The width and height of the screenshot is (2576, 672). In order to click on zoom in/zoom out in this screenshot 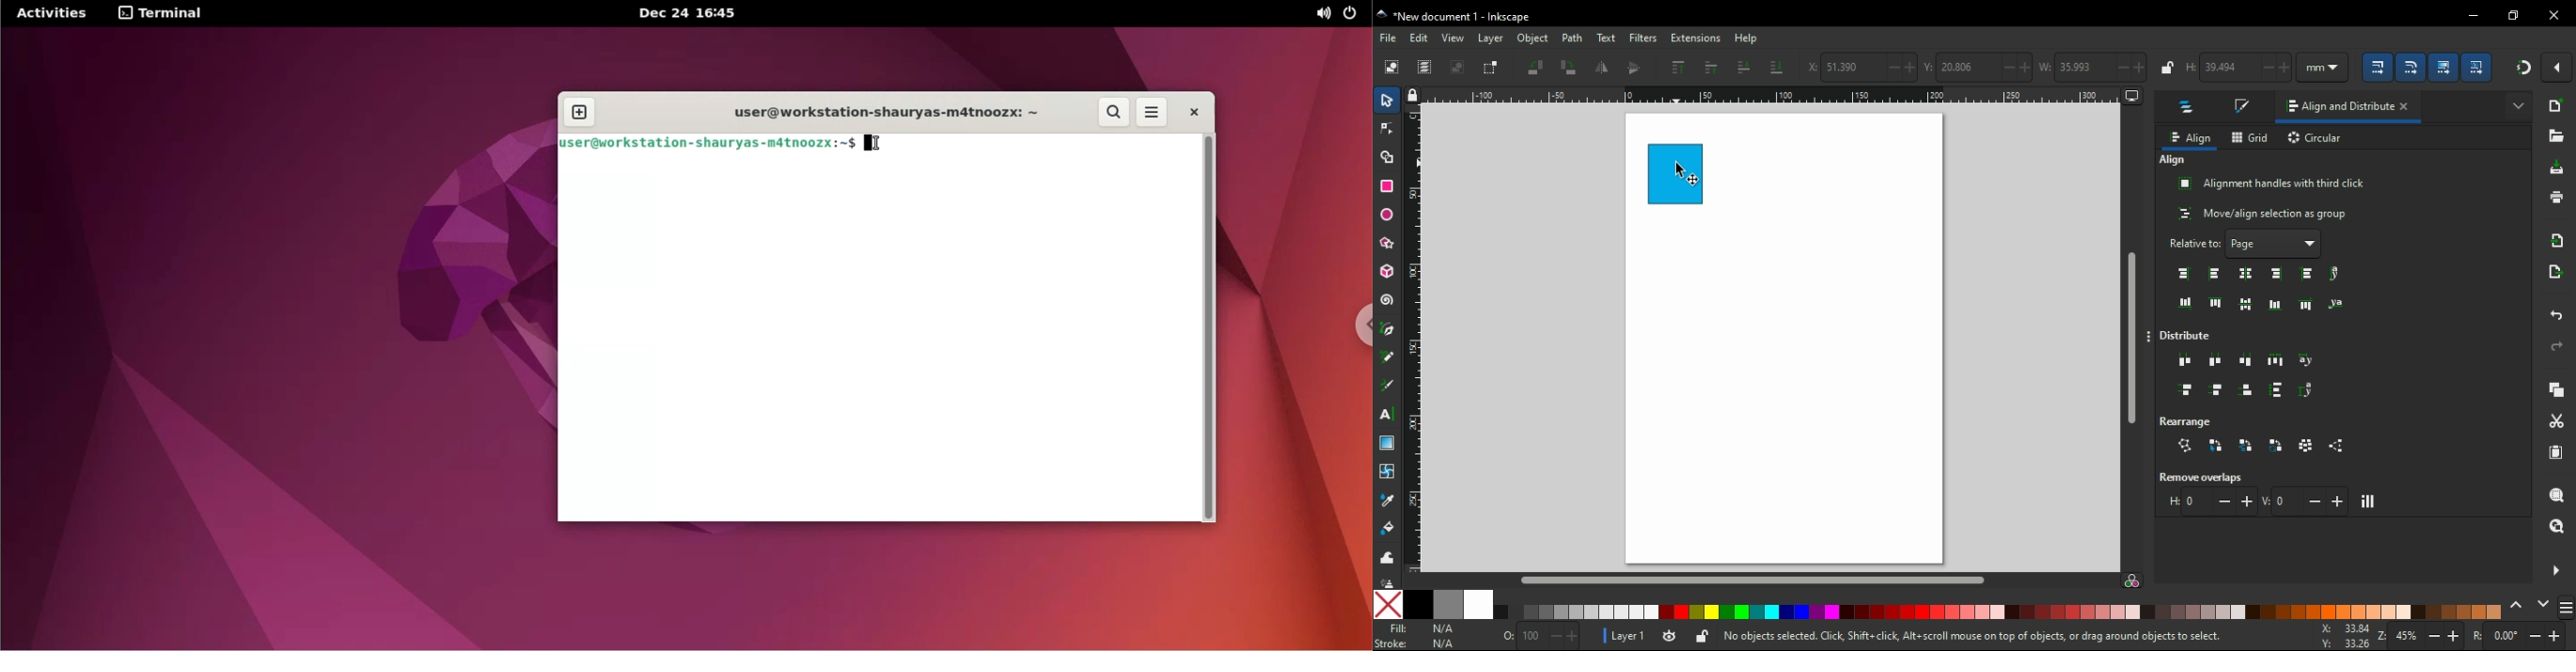, I will do `click(2417, 636)`.